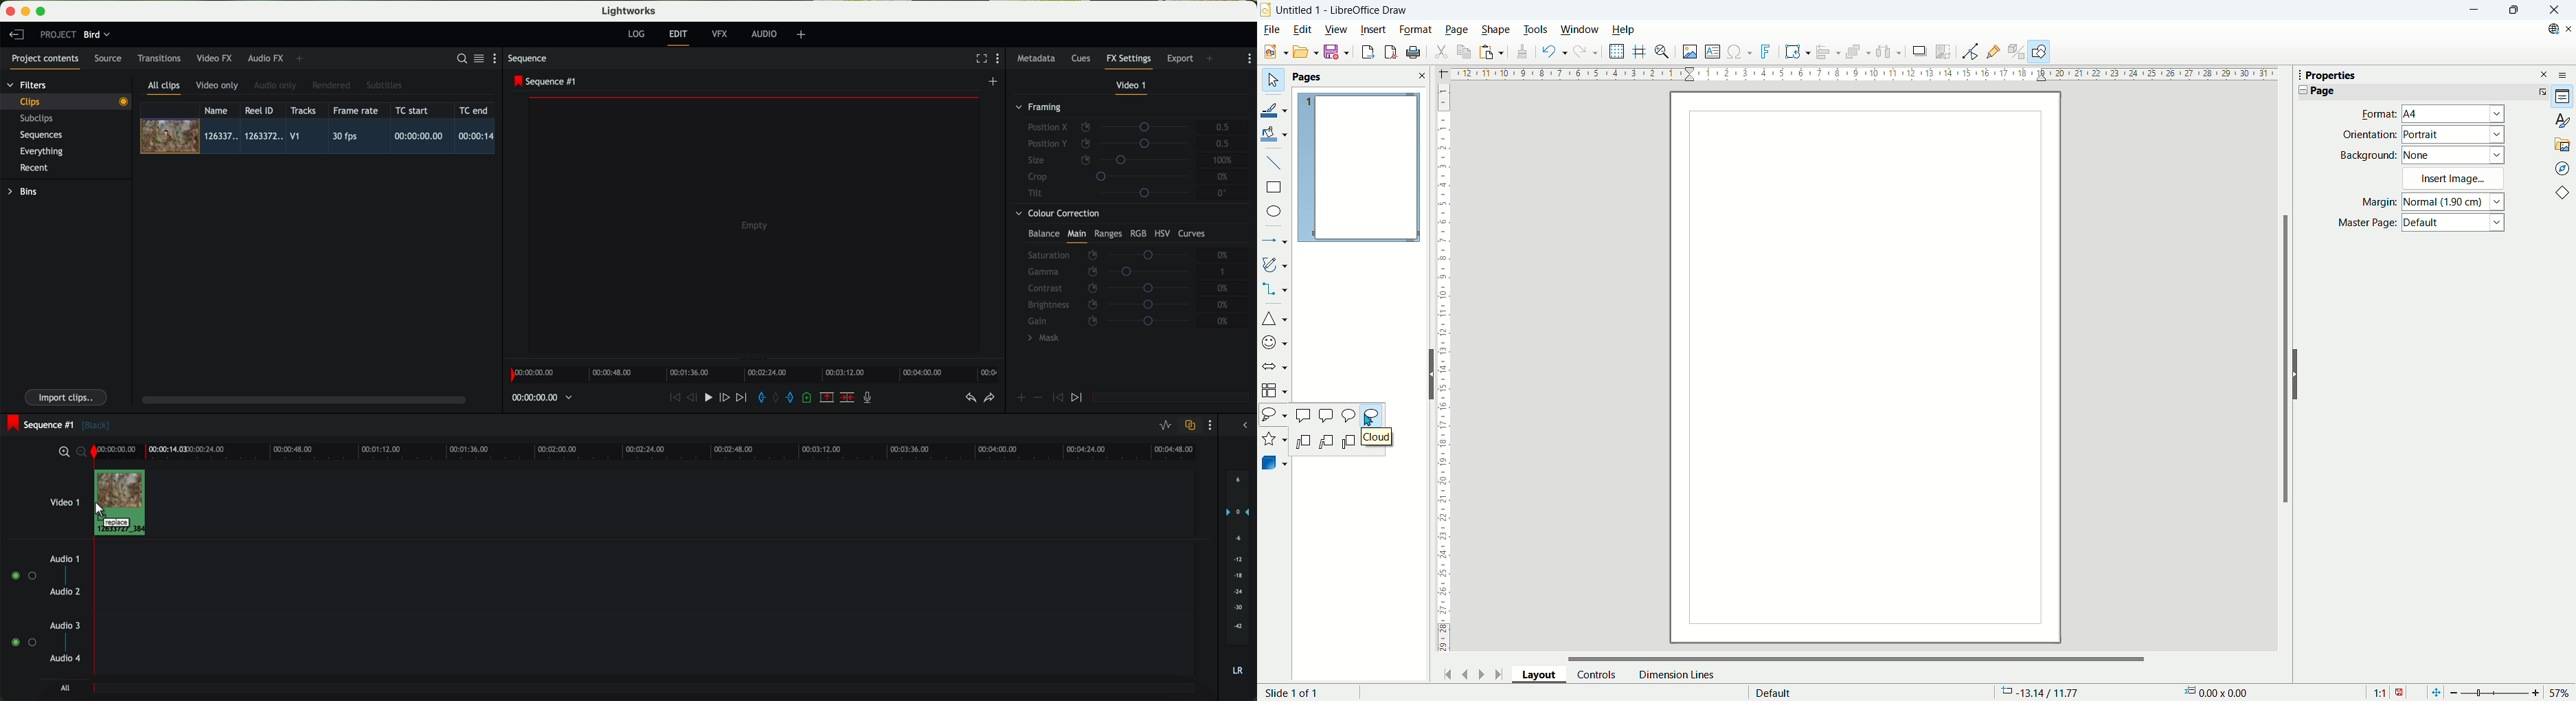  Describe the element at coordinates (1224, 321) in the screenshot. I see `0%` at that location.